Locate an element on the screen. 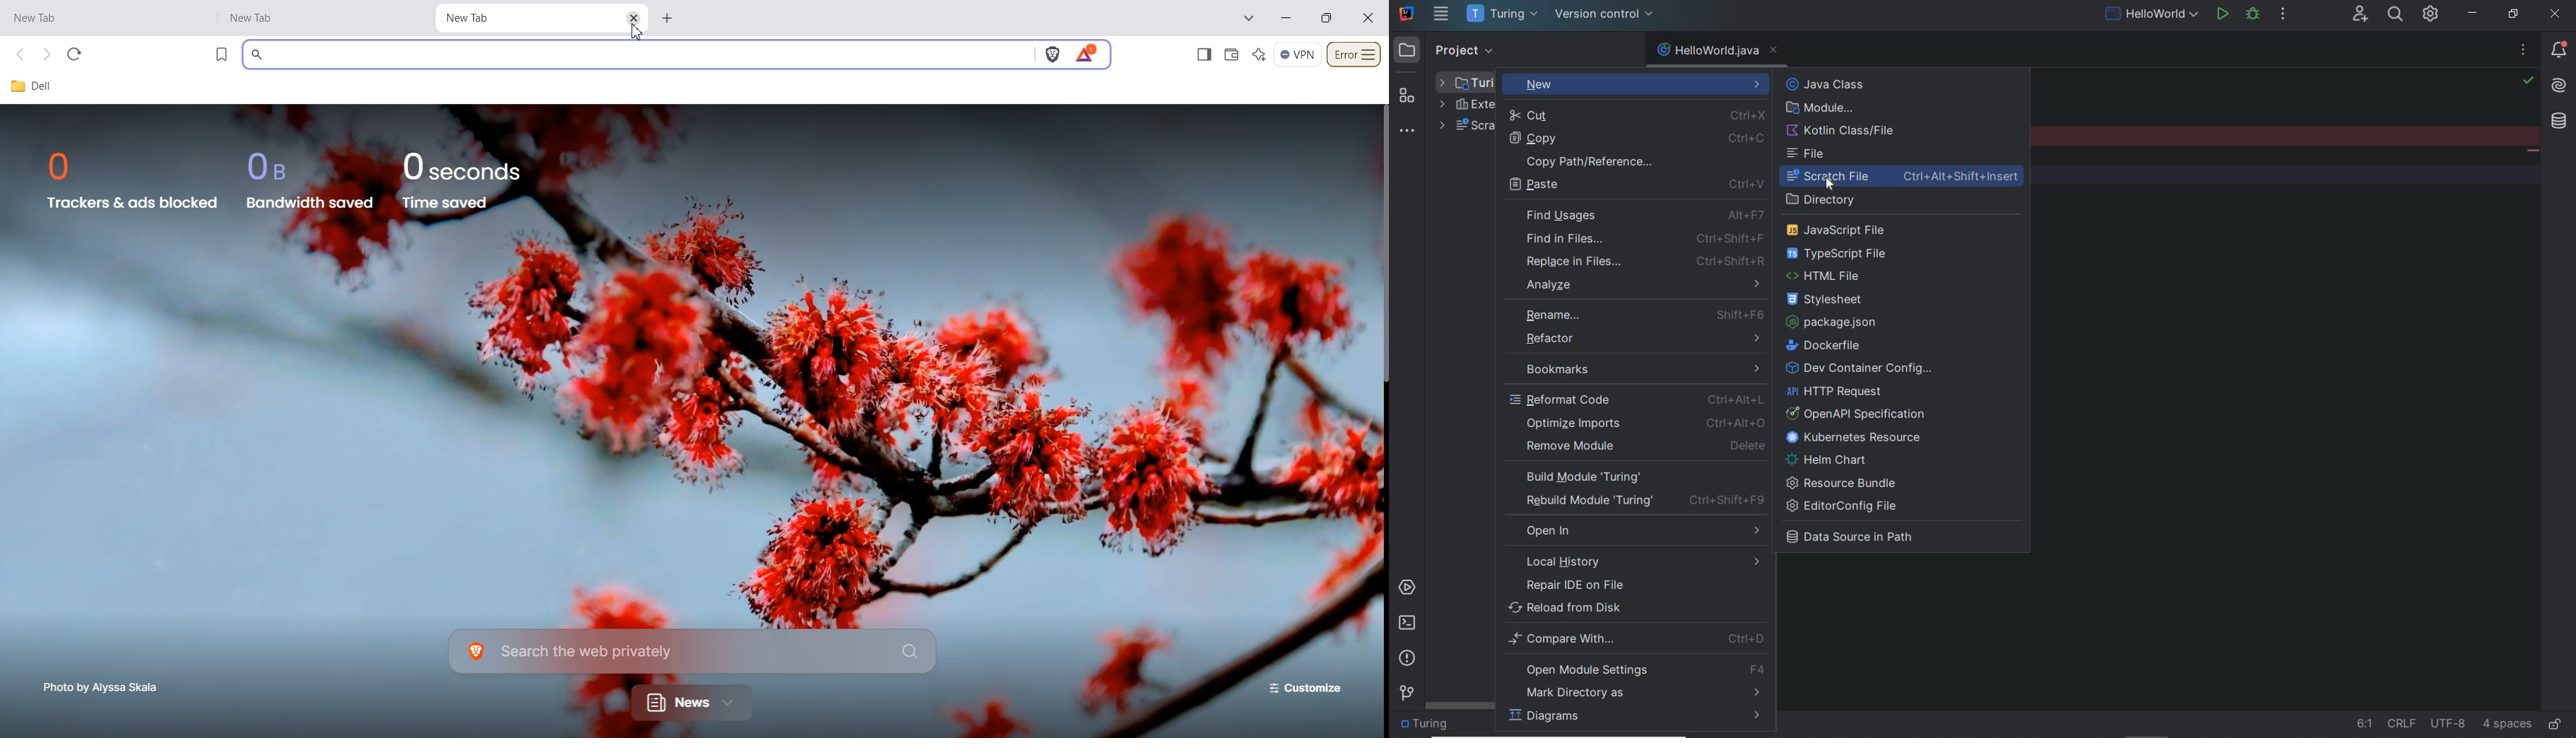 The width and height of the screenshot is (2576, 756). Customize is located at coordinates (1301, 687).